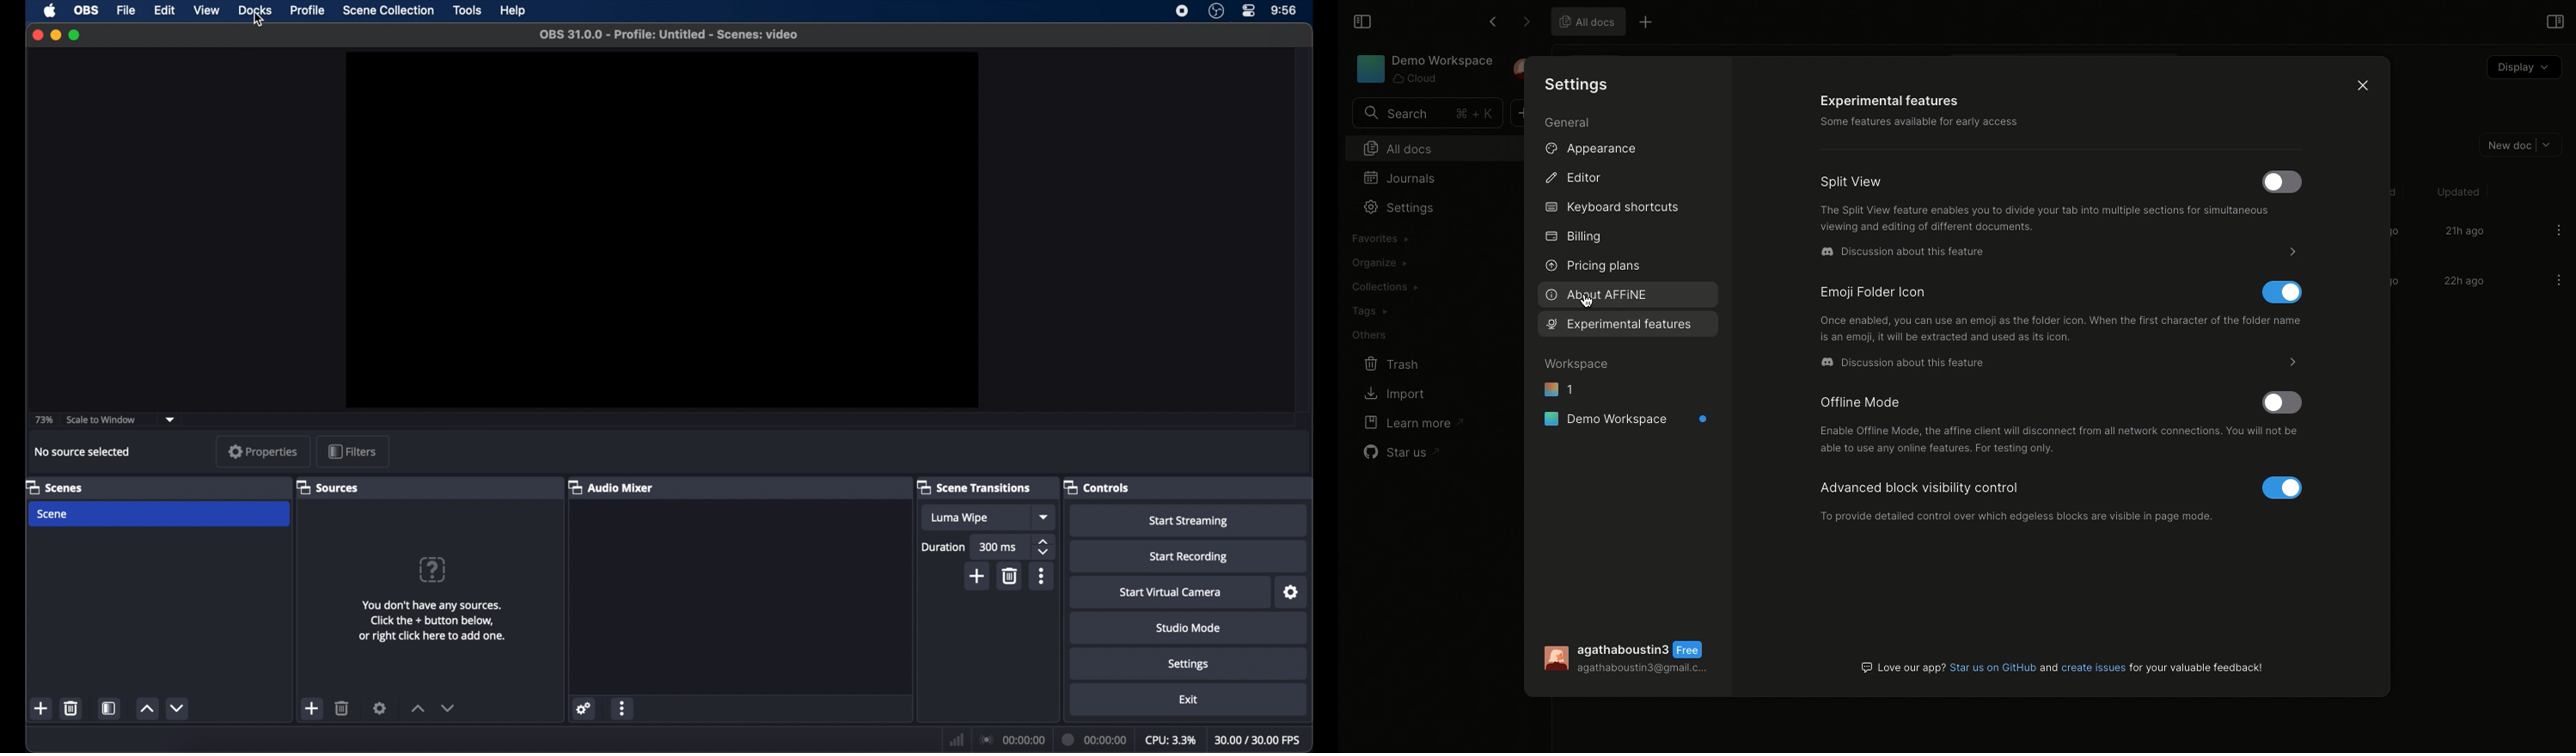  What do you see at coordinates (957, 740) in the screenshot?
I see `network` at bounding box center [957, 740].